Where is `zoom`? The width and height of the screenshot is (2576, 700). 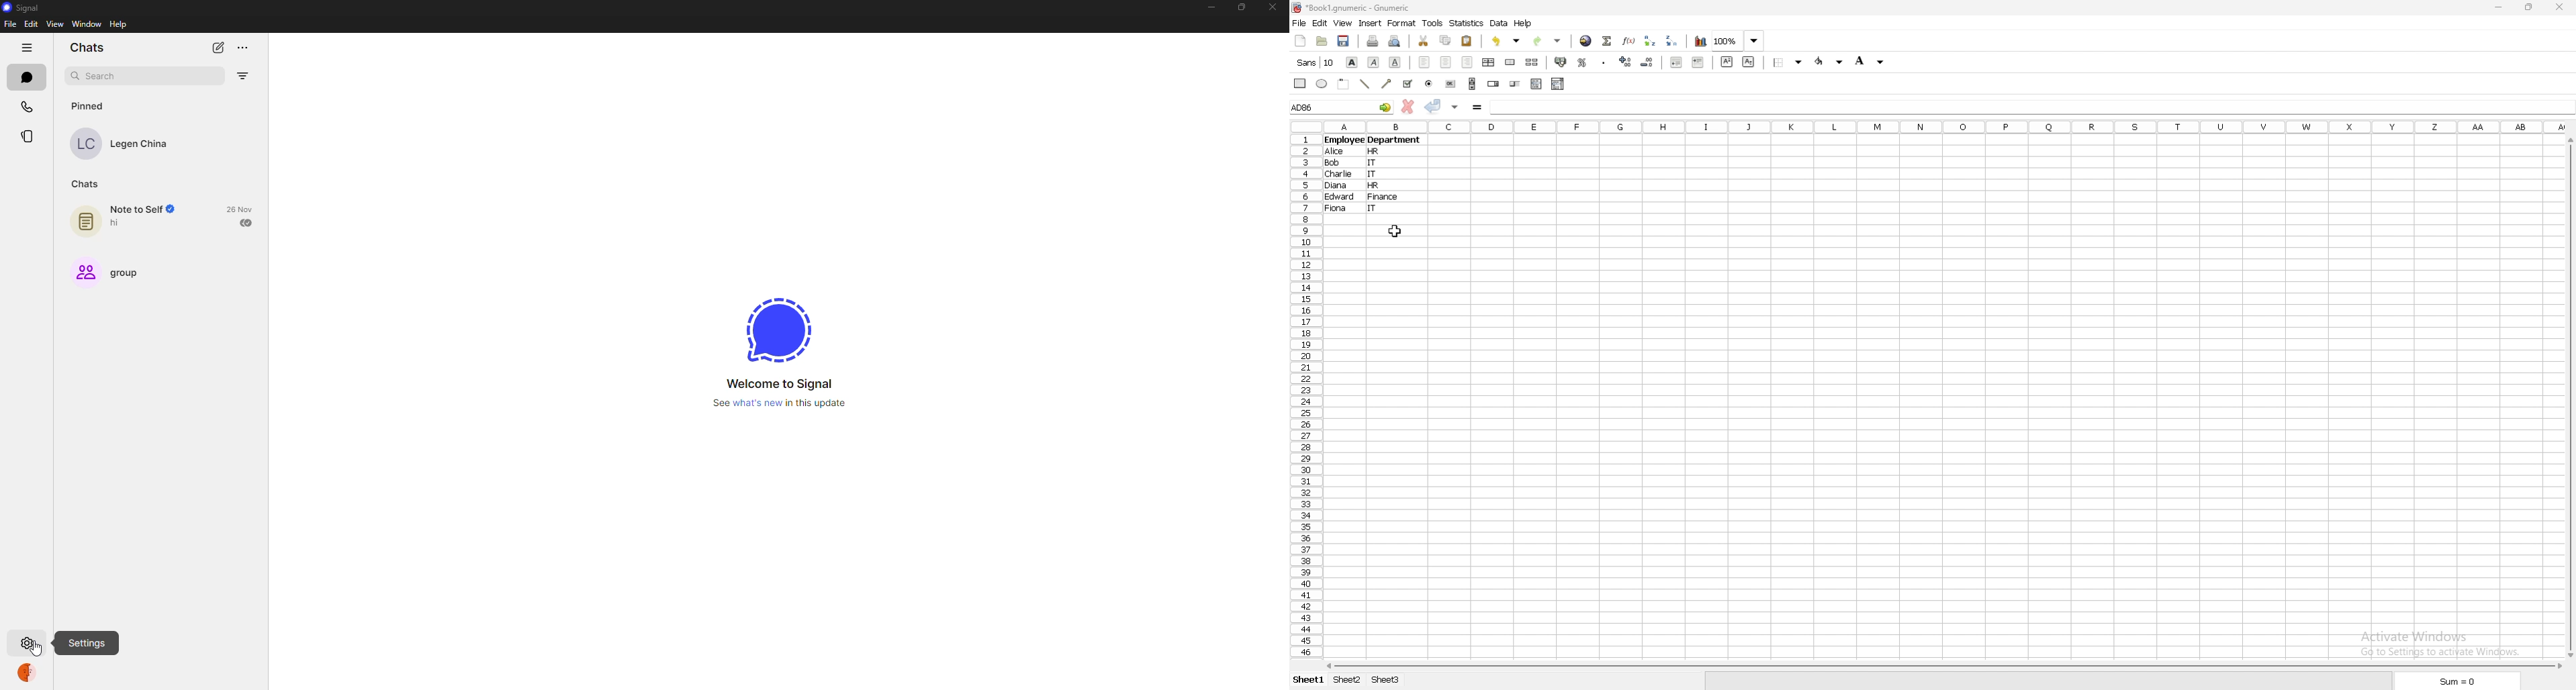
zoom is located at coordinates (1738, 42).